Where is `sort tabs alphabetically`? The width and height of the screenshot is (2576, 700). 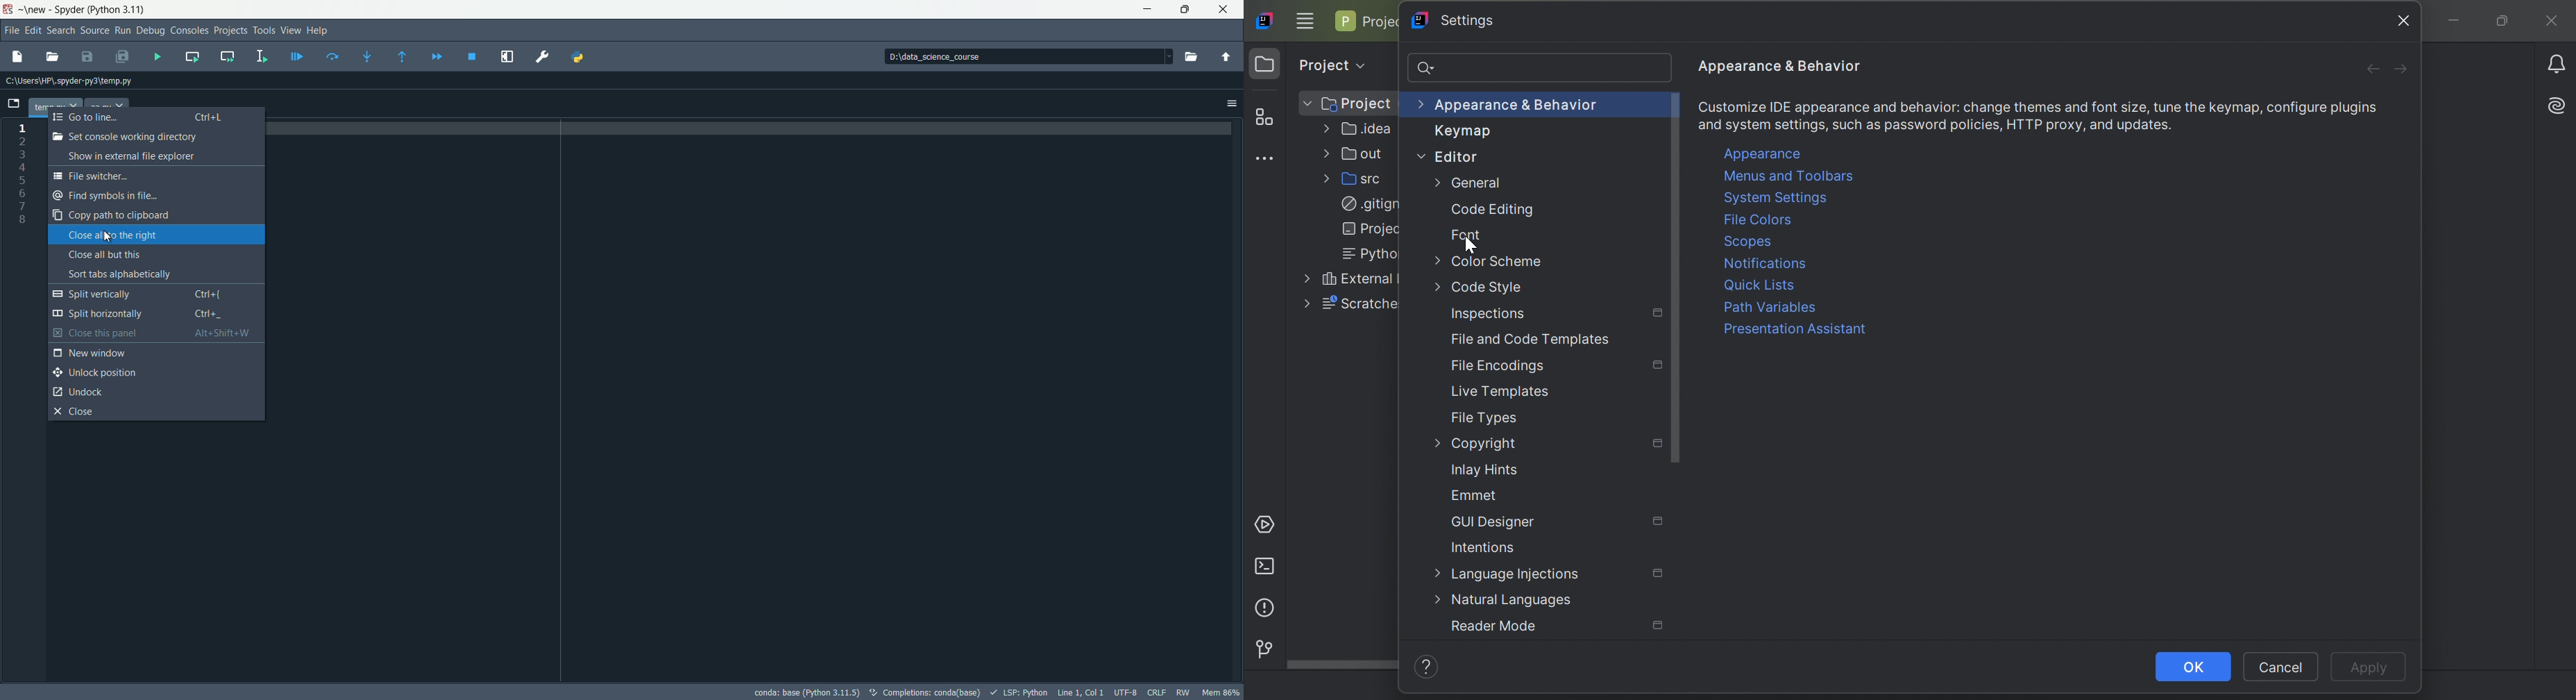 sort tabs alphabetically is located at coordinates (127, 274).